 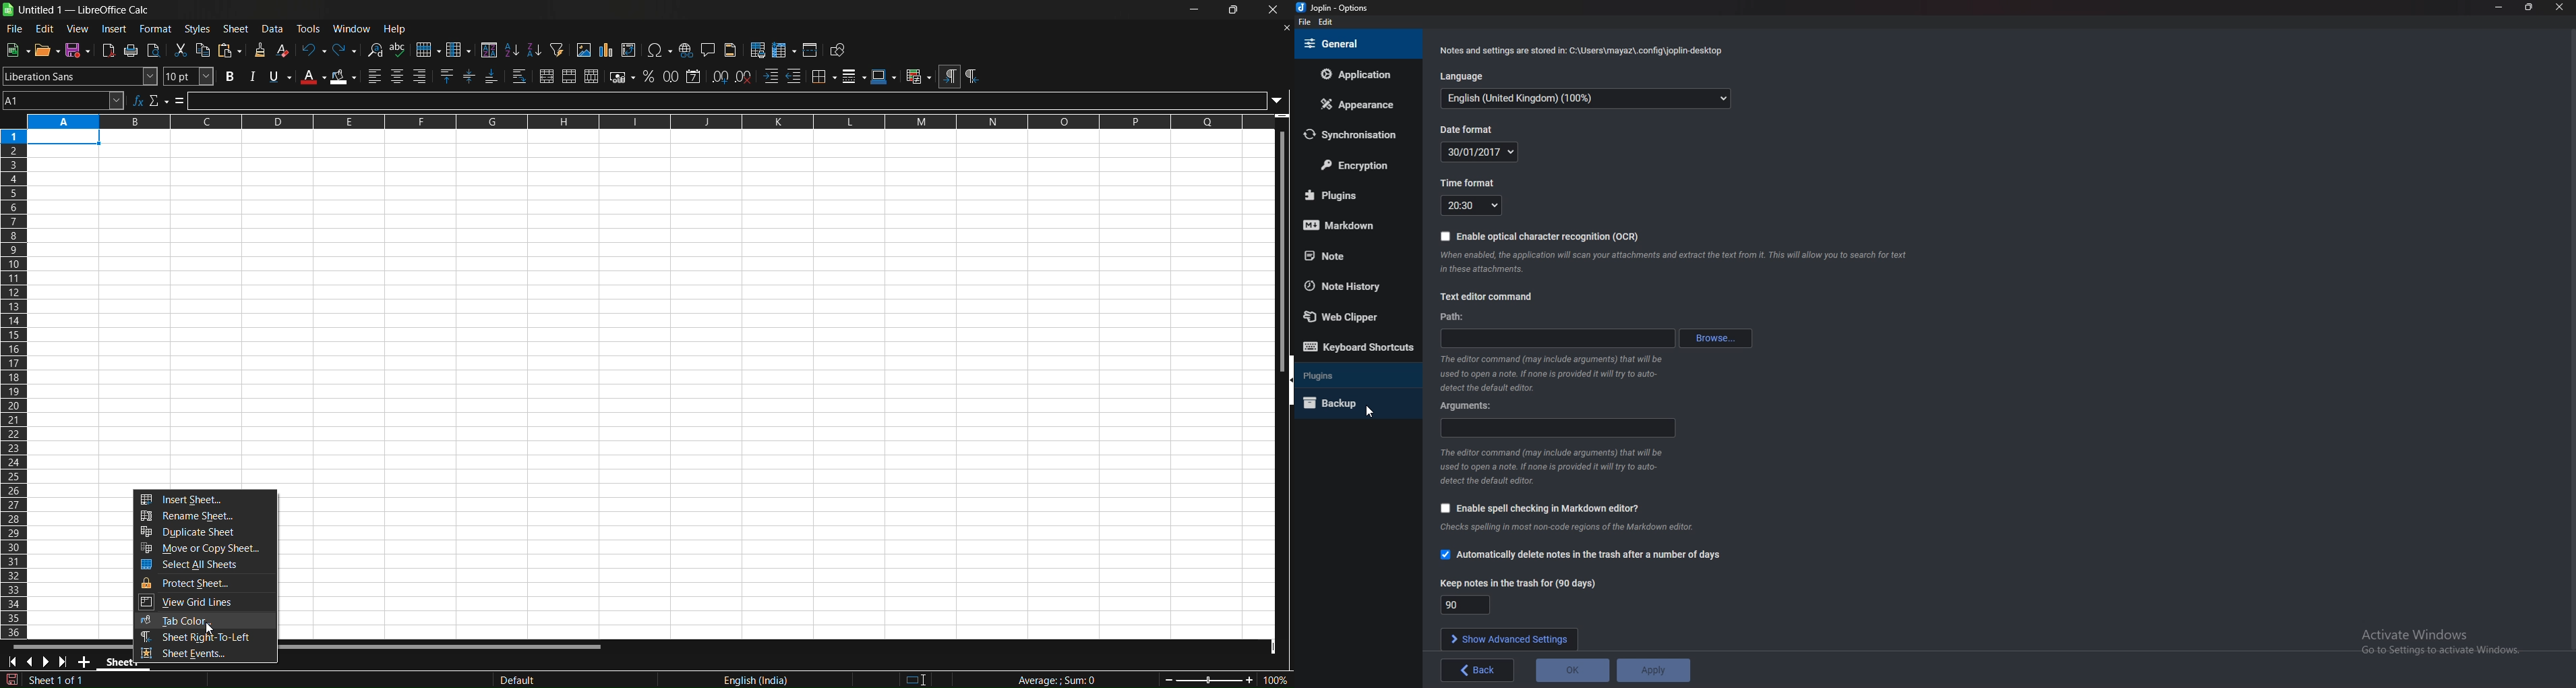 I want to click on enable spell checking, so click(x=1538, y=508).